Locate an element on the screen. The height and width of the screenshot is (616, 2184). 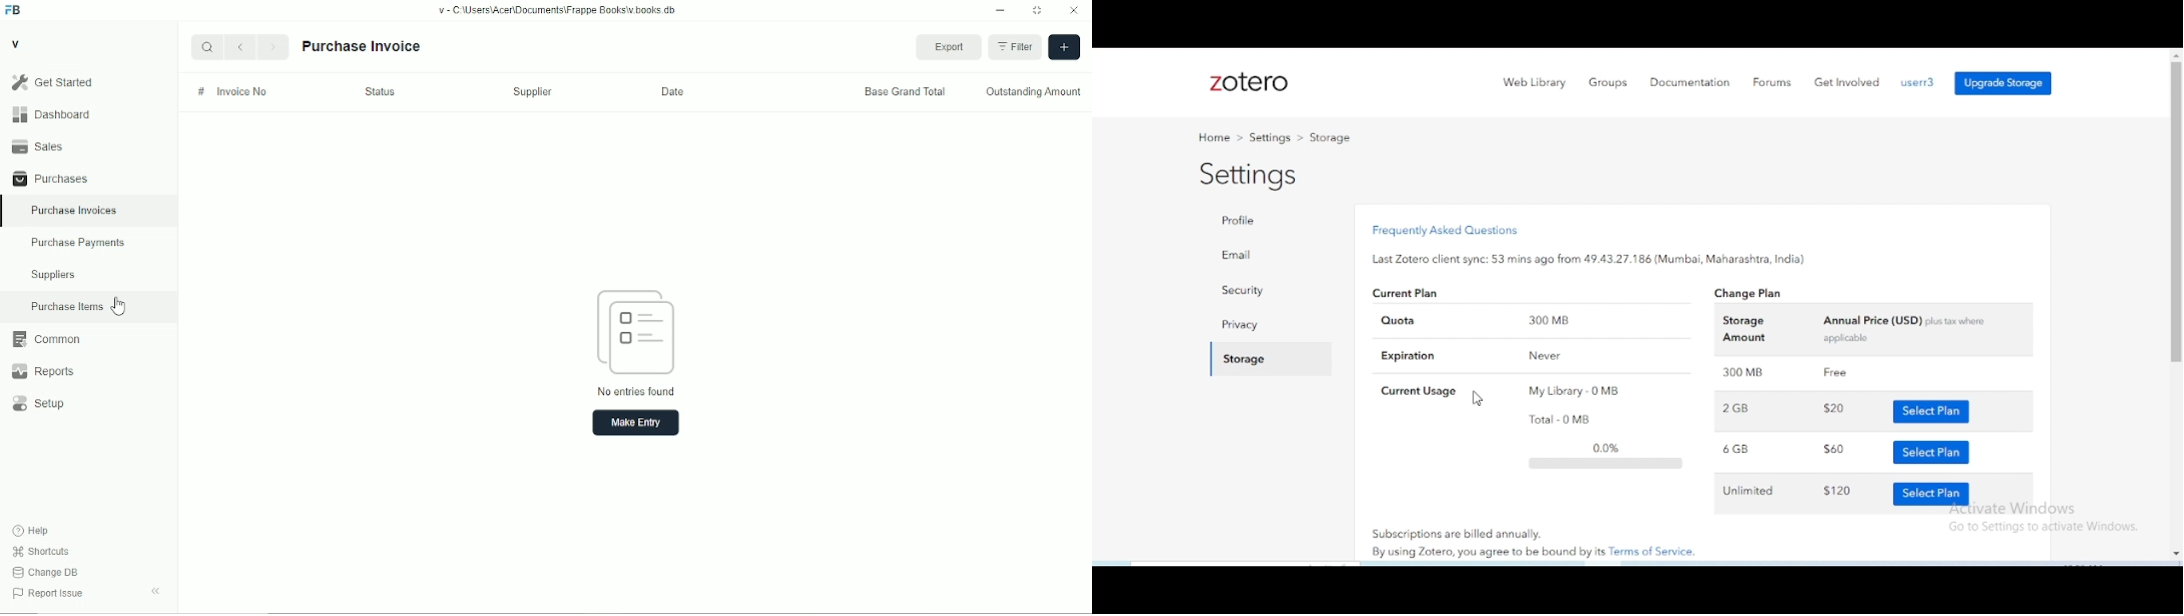
export is located at coordinates (950, 47).